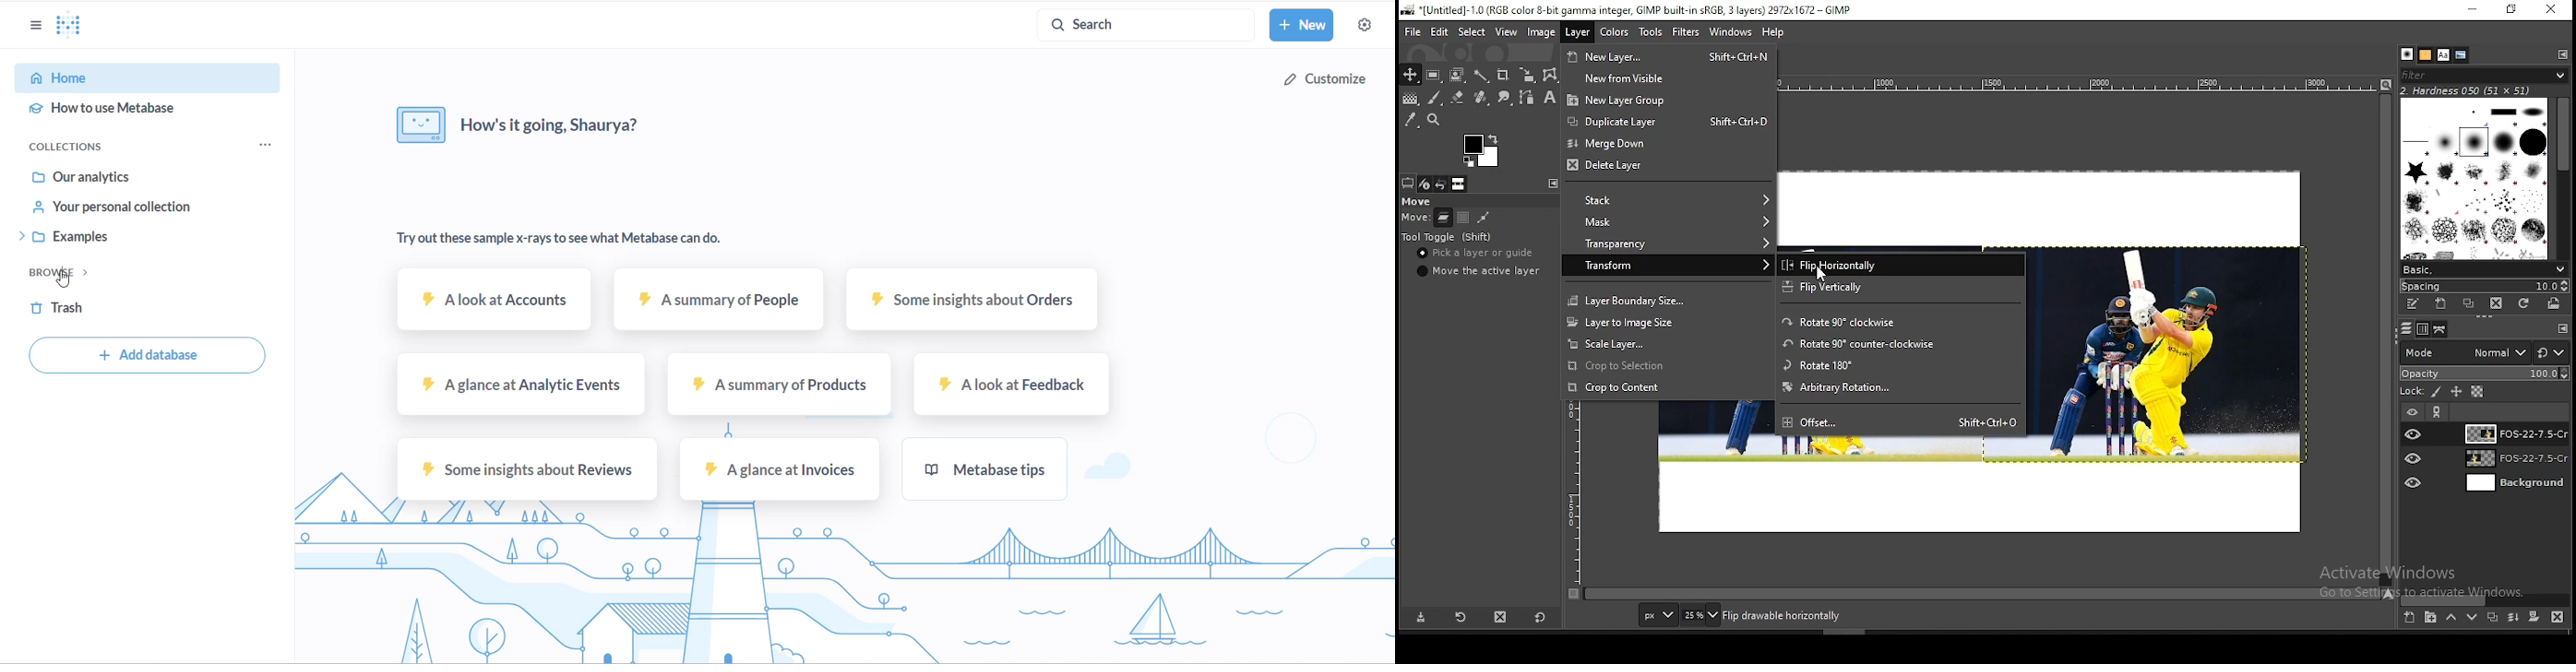 The image size is (2576, 672). I want to click on crop to content, so click(1667, 386).